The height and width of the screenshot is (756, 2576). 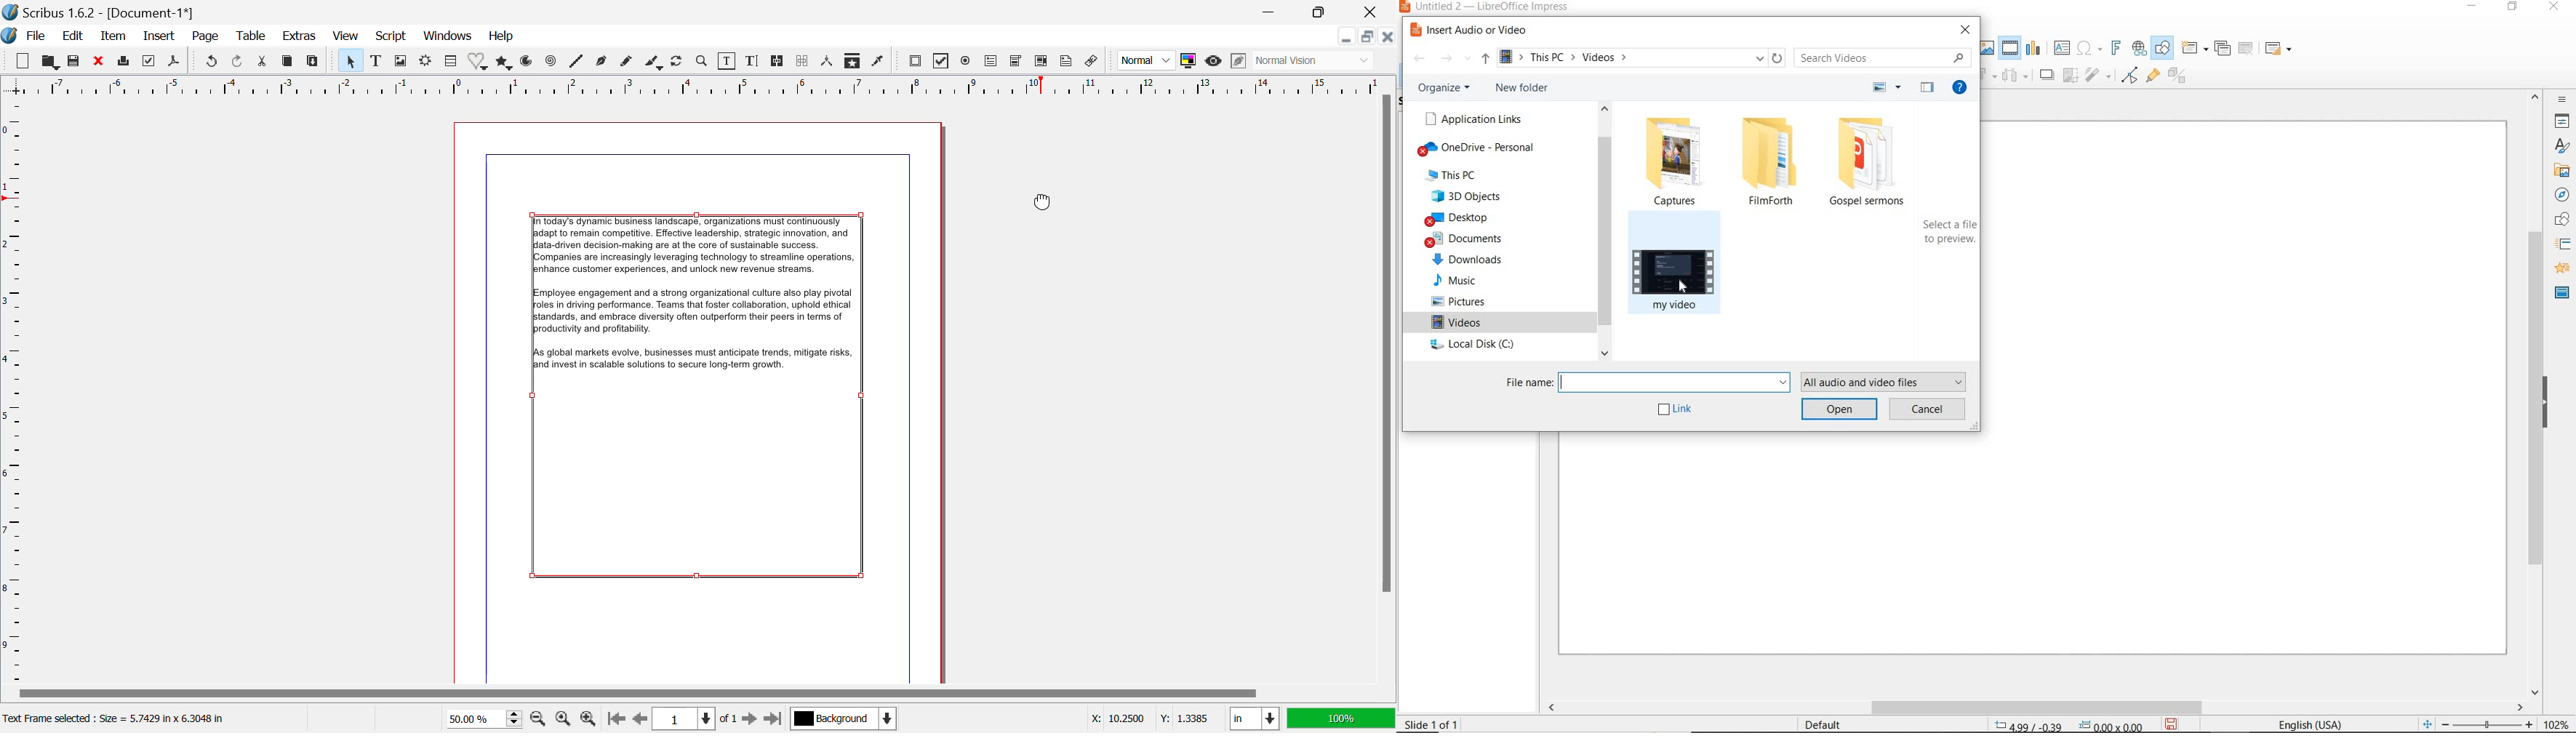 What do you see at coordinates (2194, 47) in the screenshot?
I see `NEW SLIDE` at bounding box center [2194, 47].